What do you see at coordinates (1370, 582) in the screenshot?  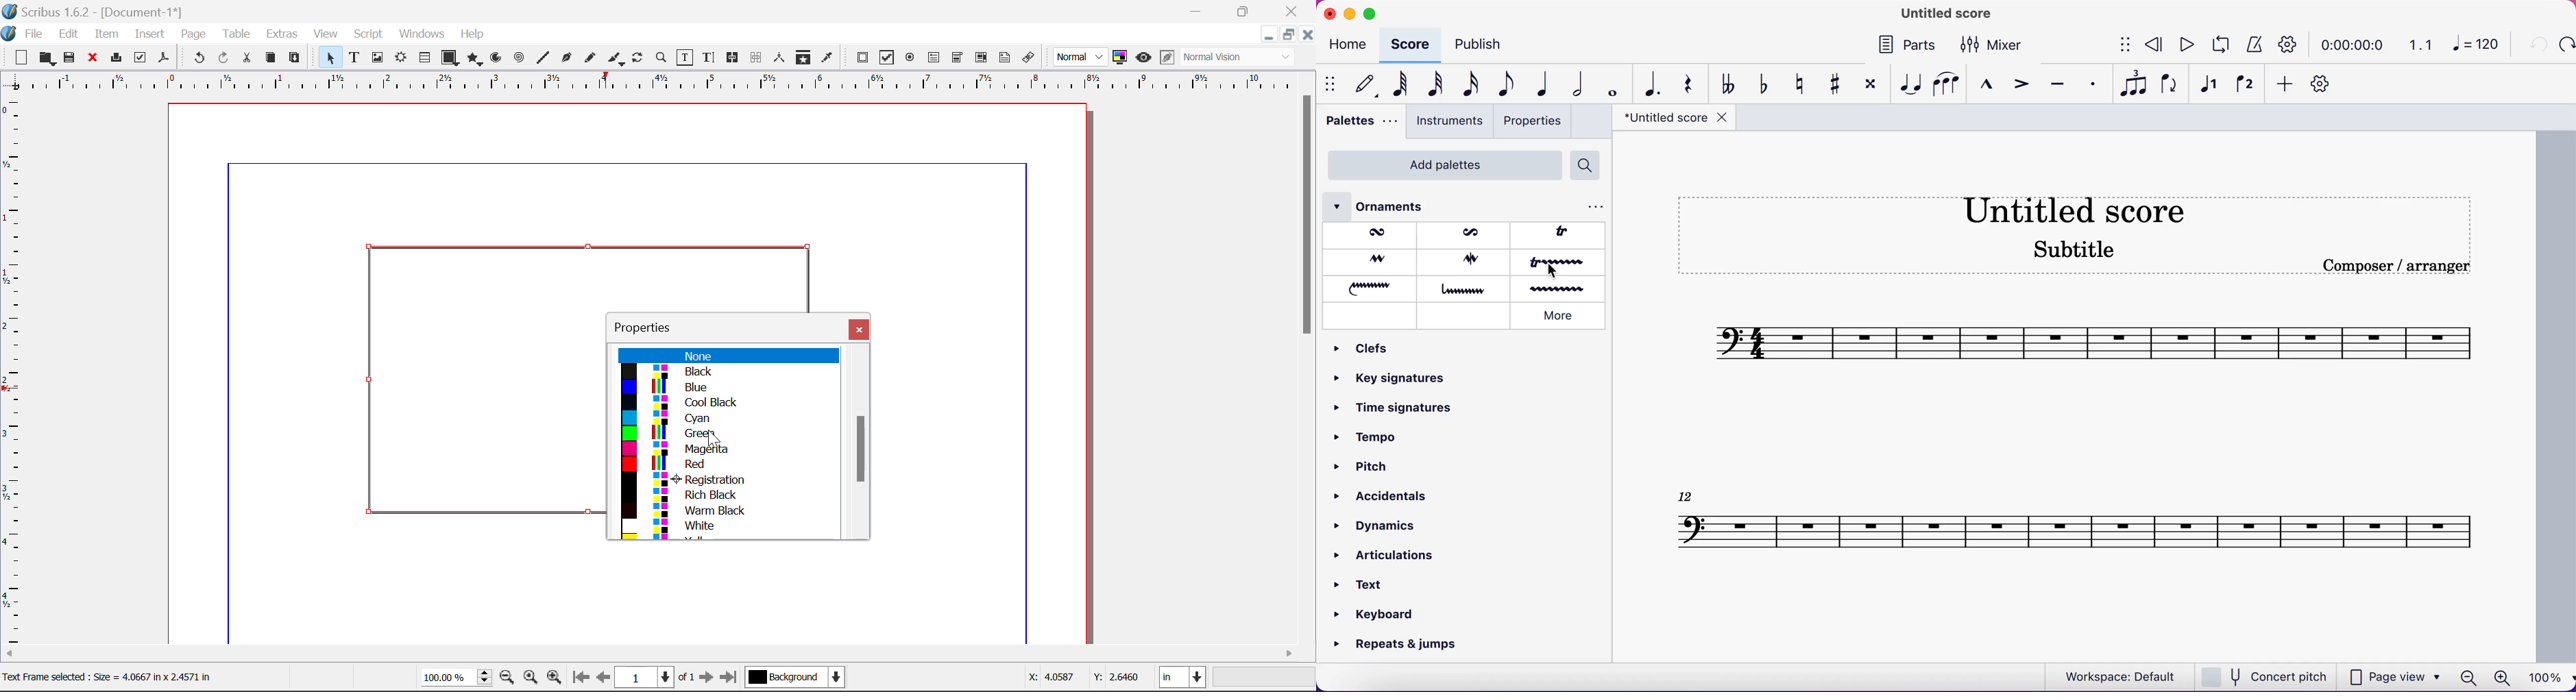 I see `text` at bounding box center [1370, 582].